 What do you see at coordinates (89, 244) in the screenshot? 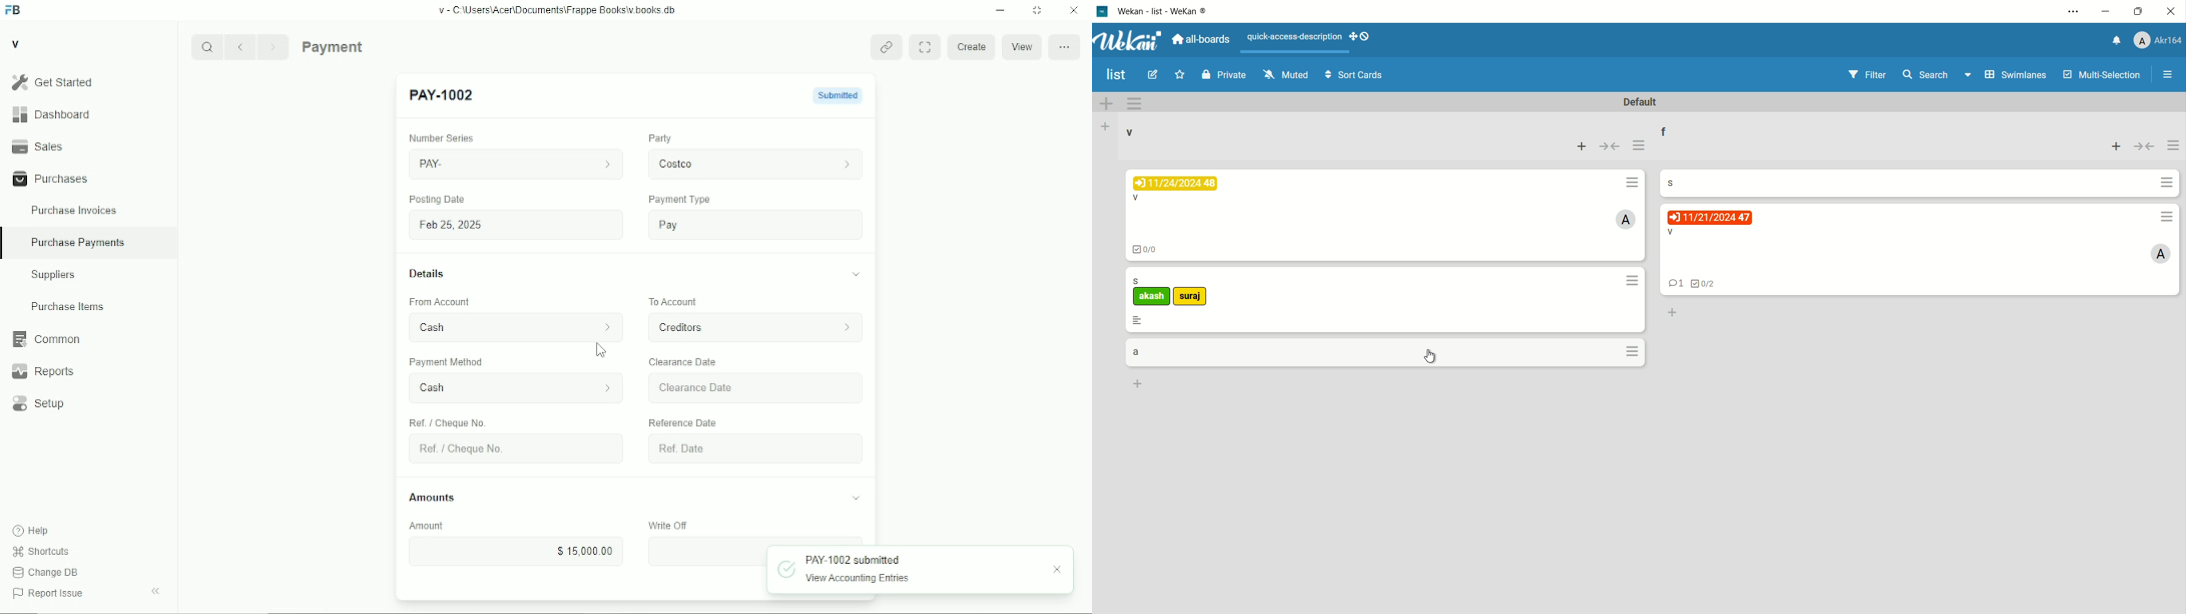
I see `Purchase Payments` at bounding box center [89, 244].